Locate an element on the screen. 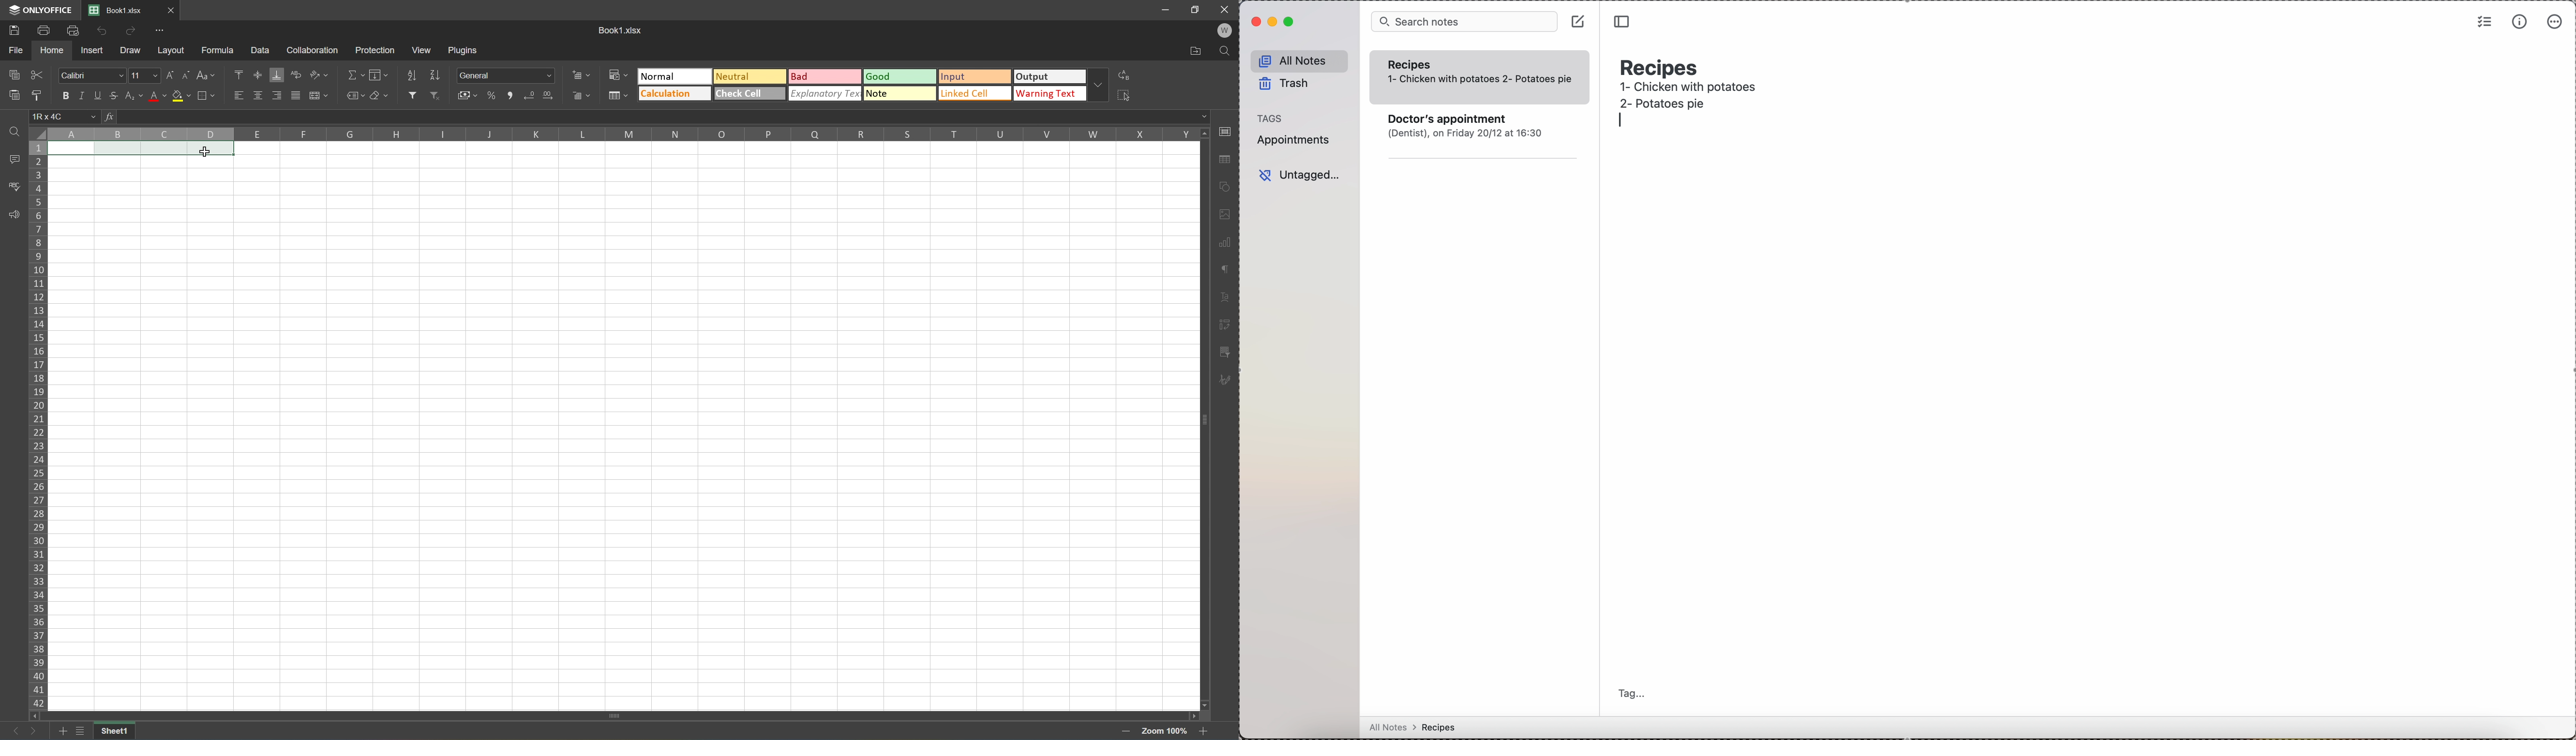 The image size is (2576, 756). Wrap text is located at coordinates (295, 75).